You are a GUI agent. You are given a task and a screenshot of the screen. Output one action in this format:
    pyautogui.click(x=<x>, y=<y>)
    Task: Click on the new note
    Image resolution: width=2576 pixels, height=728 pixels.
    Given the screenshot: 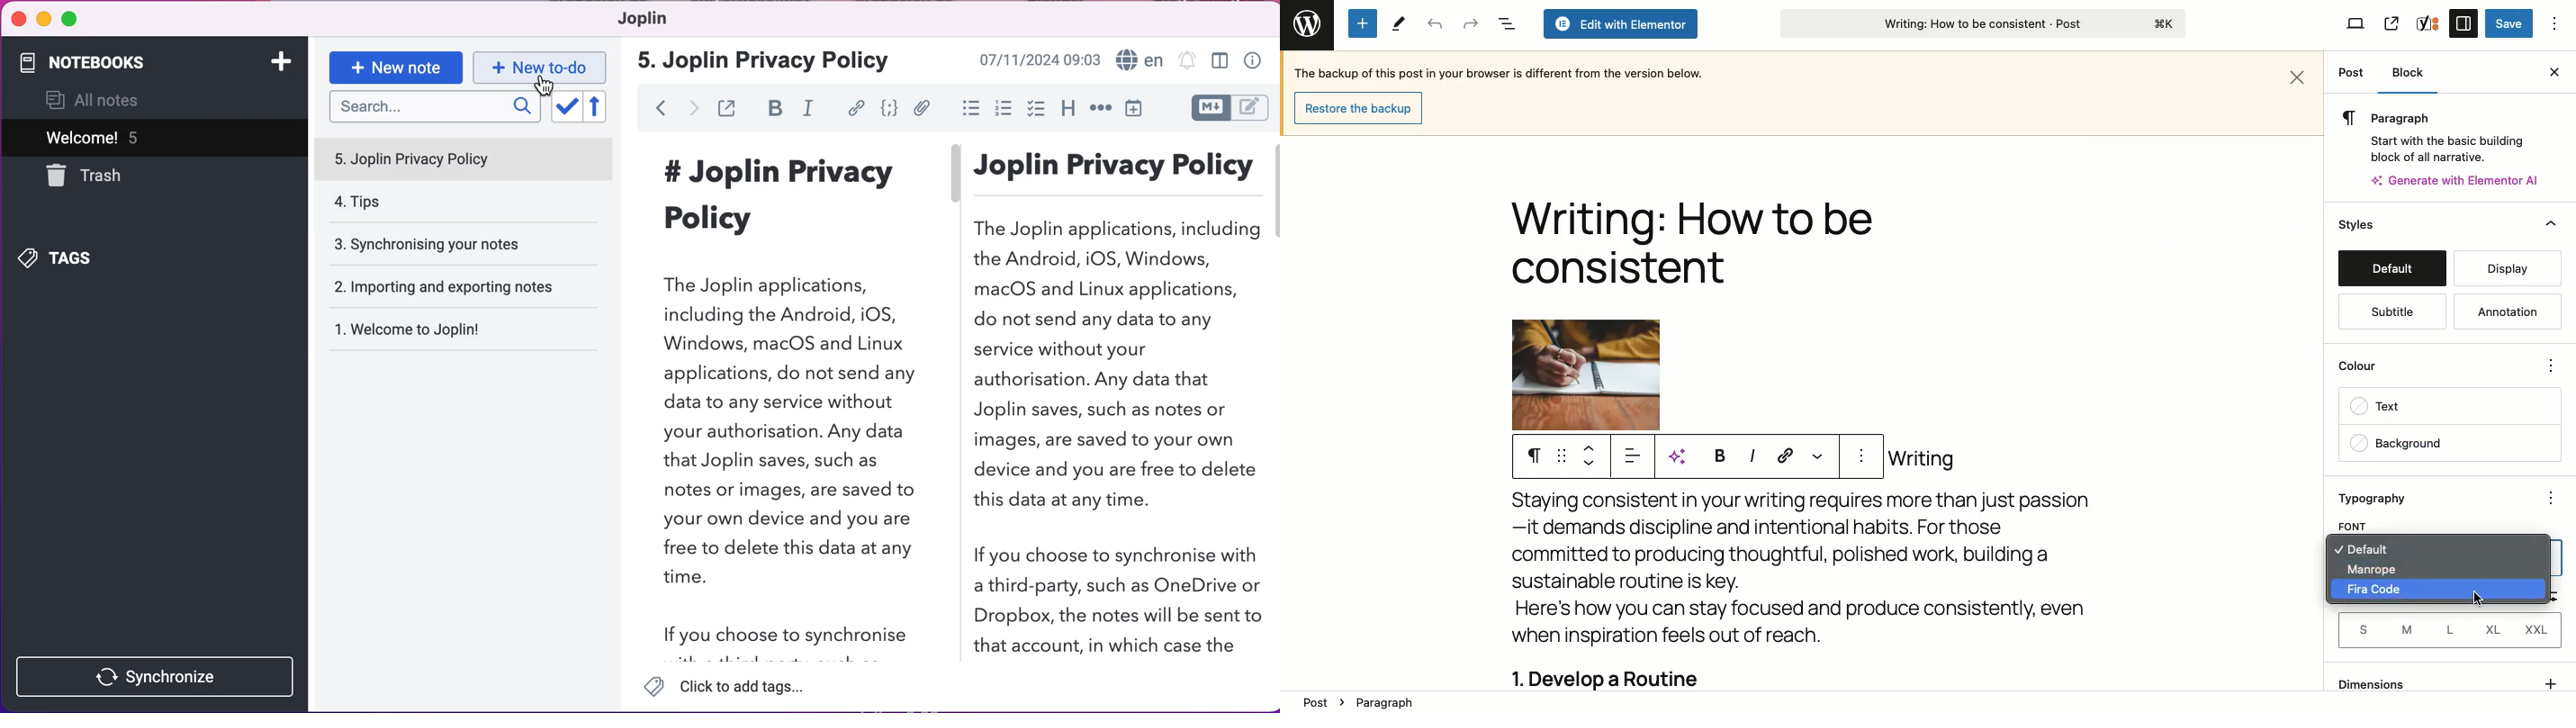 What is the action you would take?
    pyautogui.click(x=395, y=66)
    